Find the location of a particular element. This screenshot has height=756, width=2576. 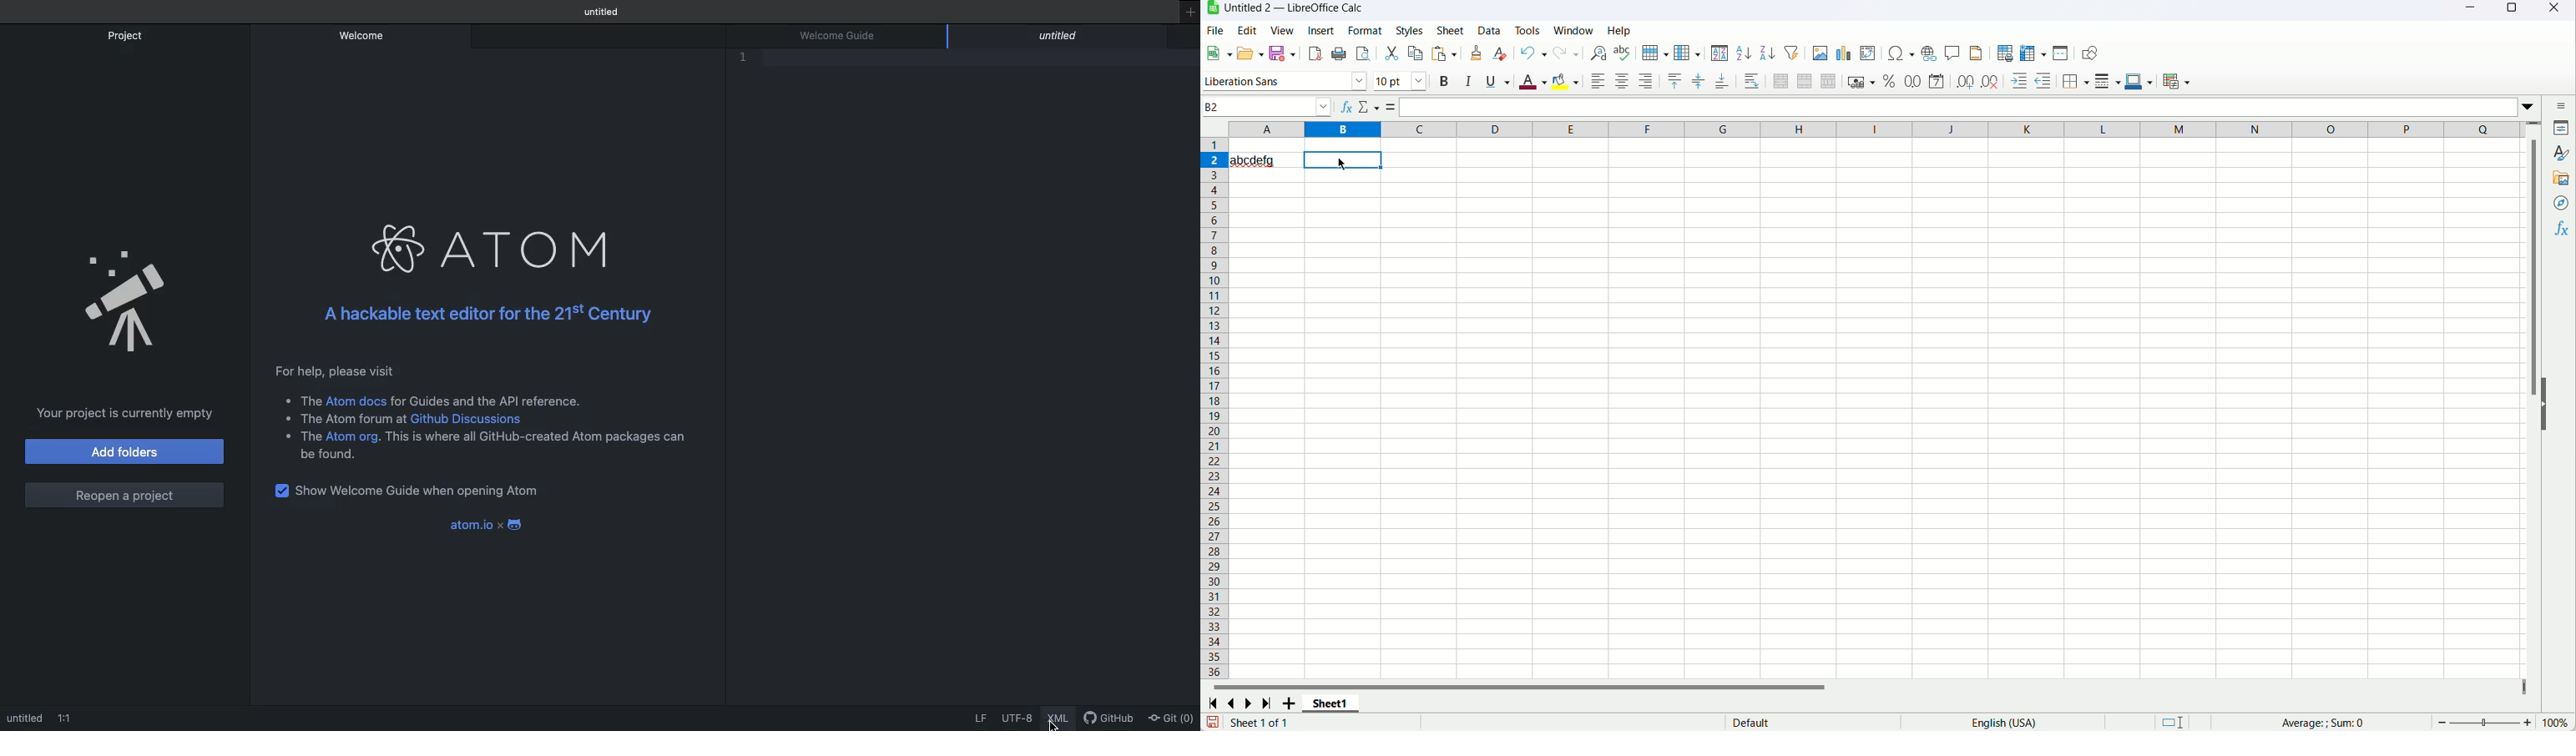

abcdefg is located at coordinates (1263, 161).